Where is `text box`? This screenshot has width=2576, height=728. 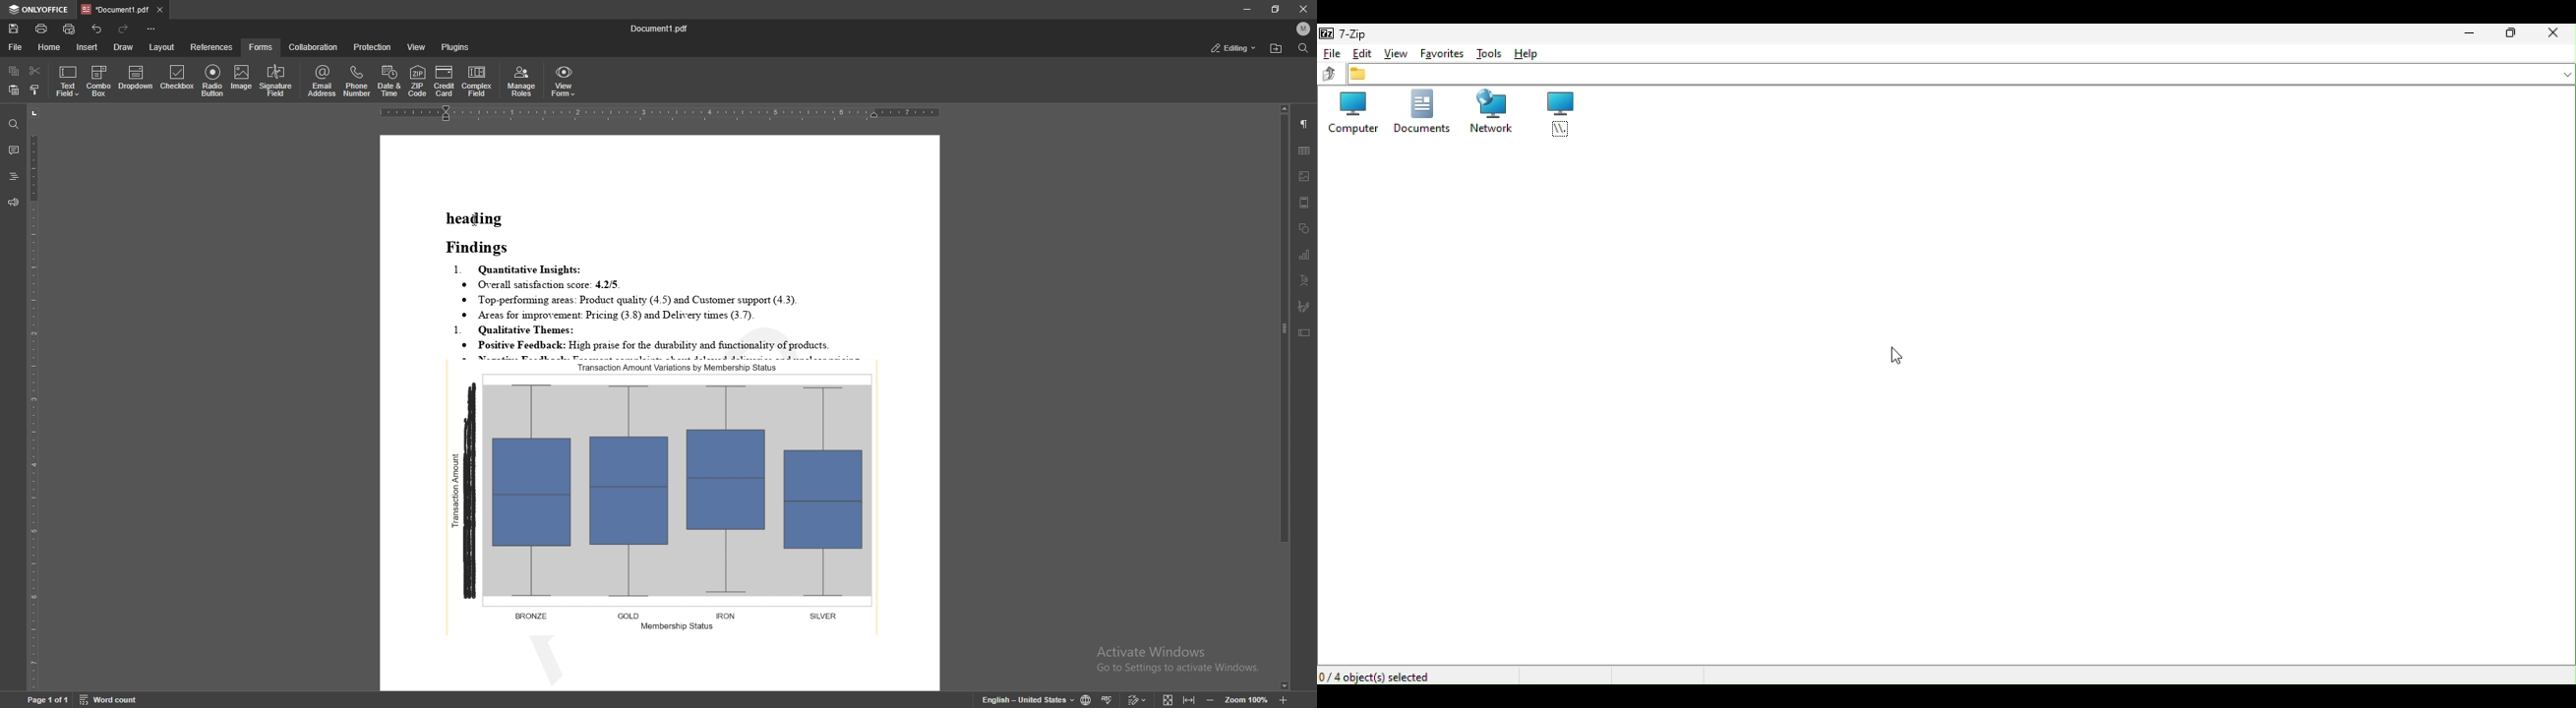
text box is located at coordinates (1305, 333).